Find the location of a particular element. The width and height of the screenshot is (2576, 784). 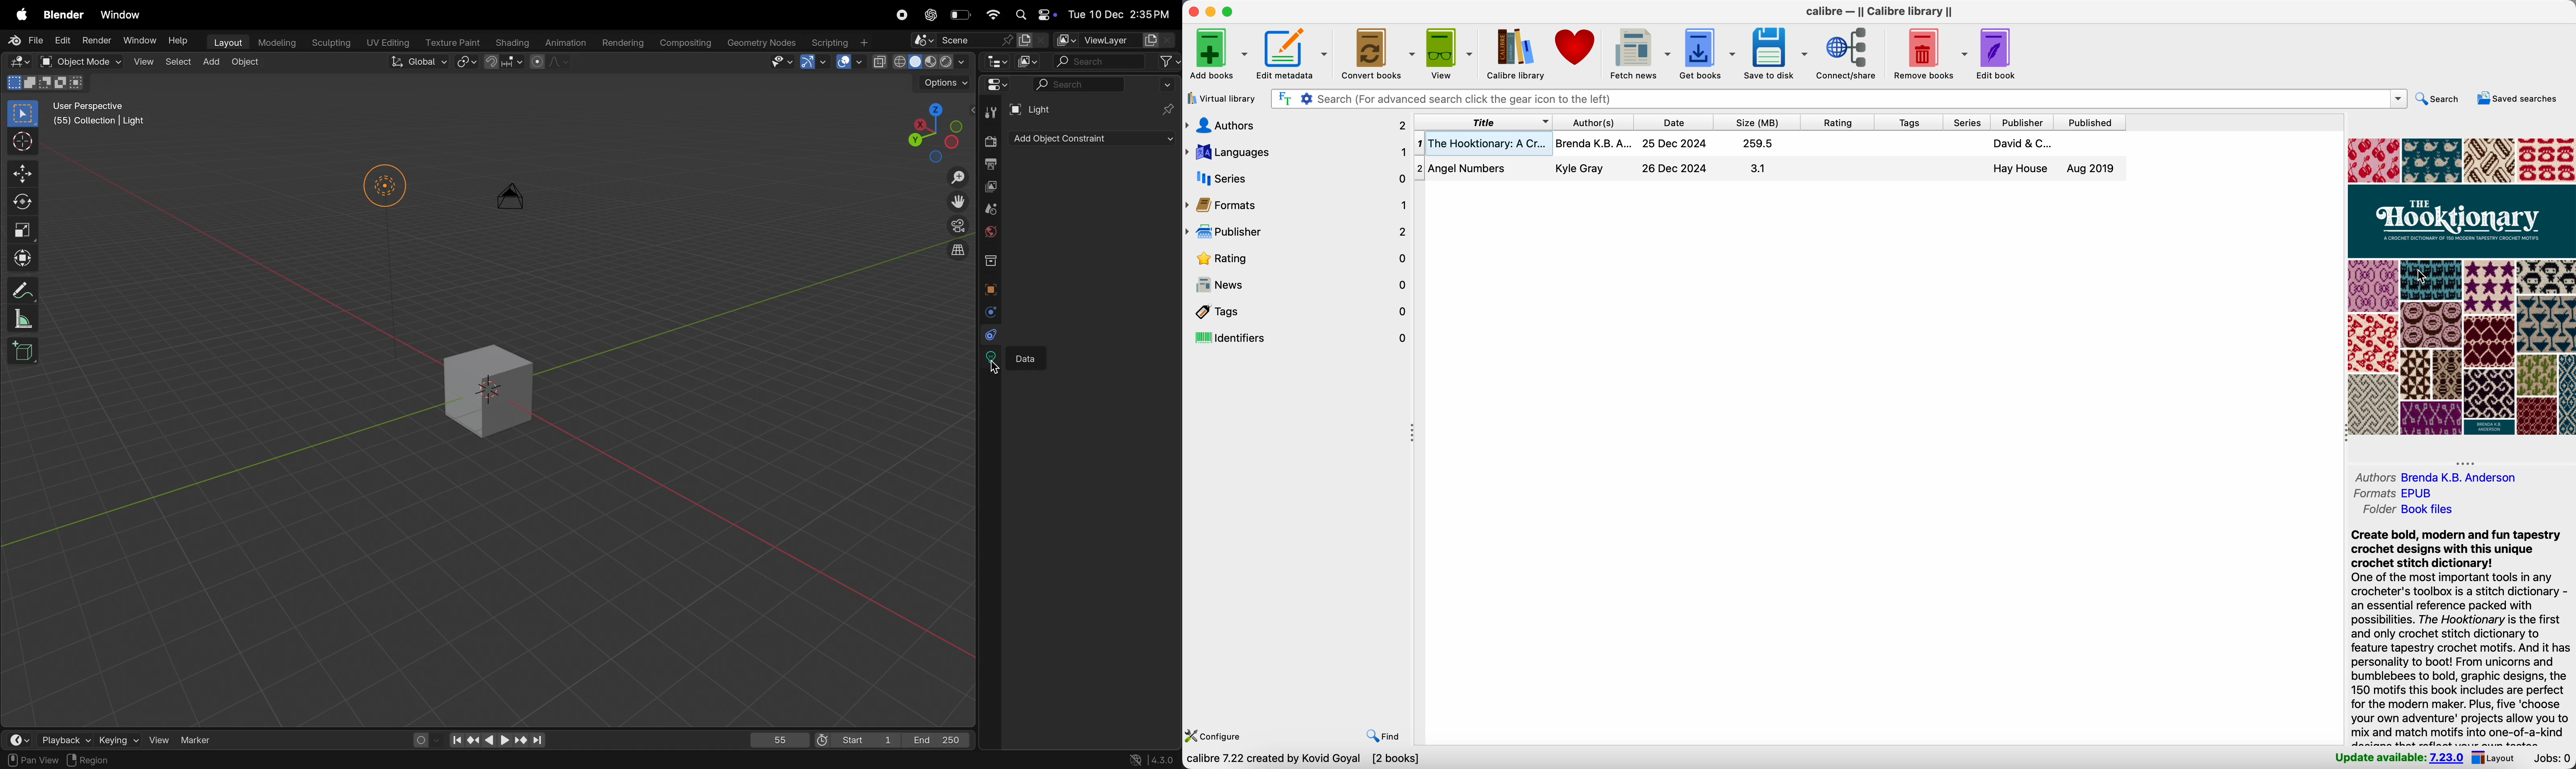

configure is located at coordinates (1213, 737).